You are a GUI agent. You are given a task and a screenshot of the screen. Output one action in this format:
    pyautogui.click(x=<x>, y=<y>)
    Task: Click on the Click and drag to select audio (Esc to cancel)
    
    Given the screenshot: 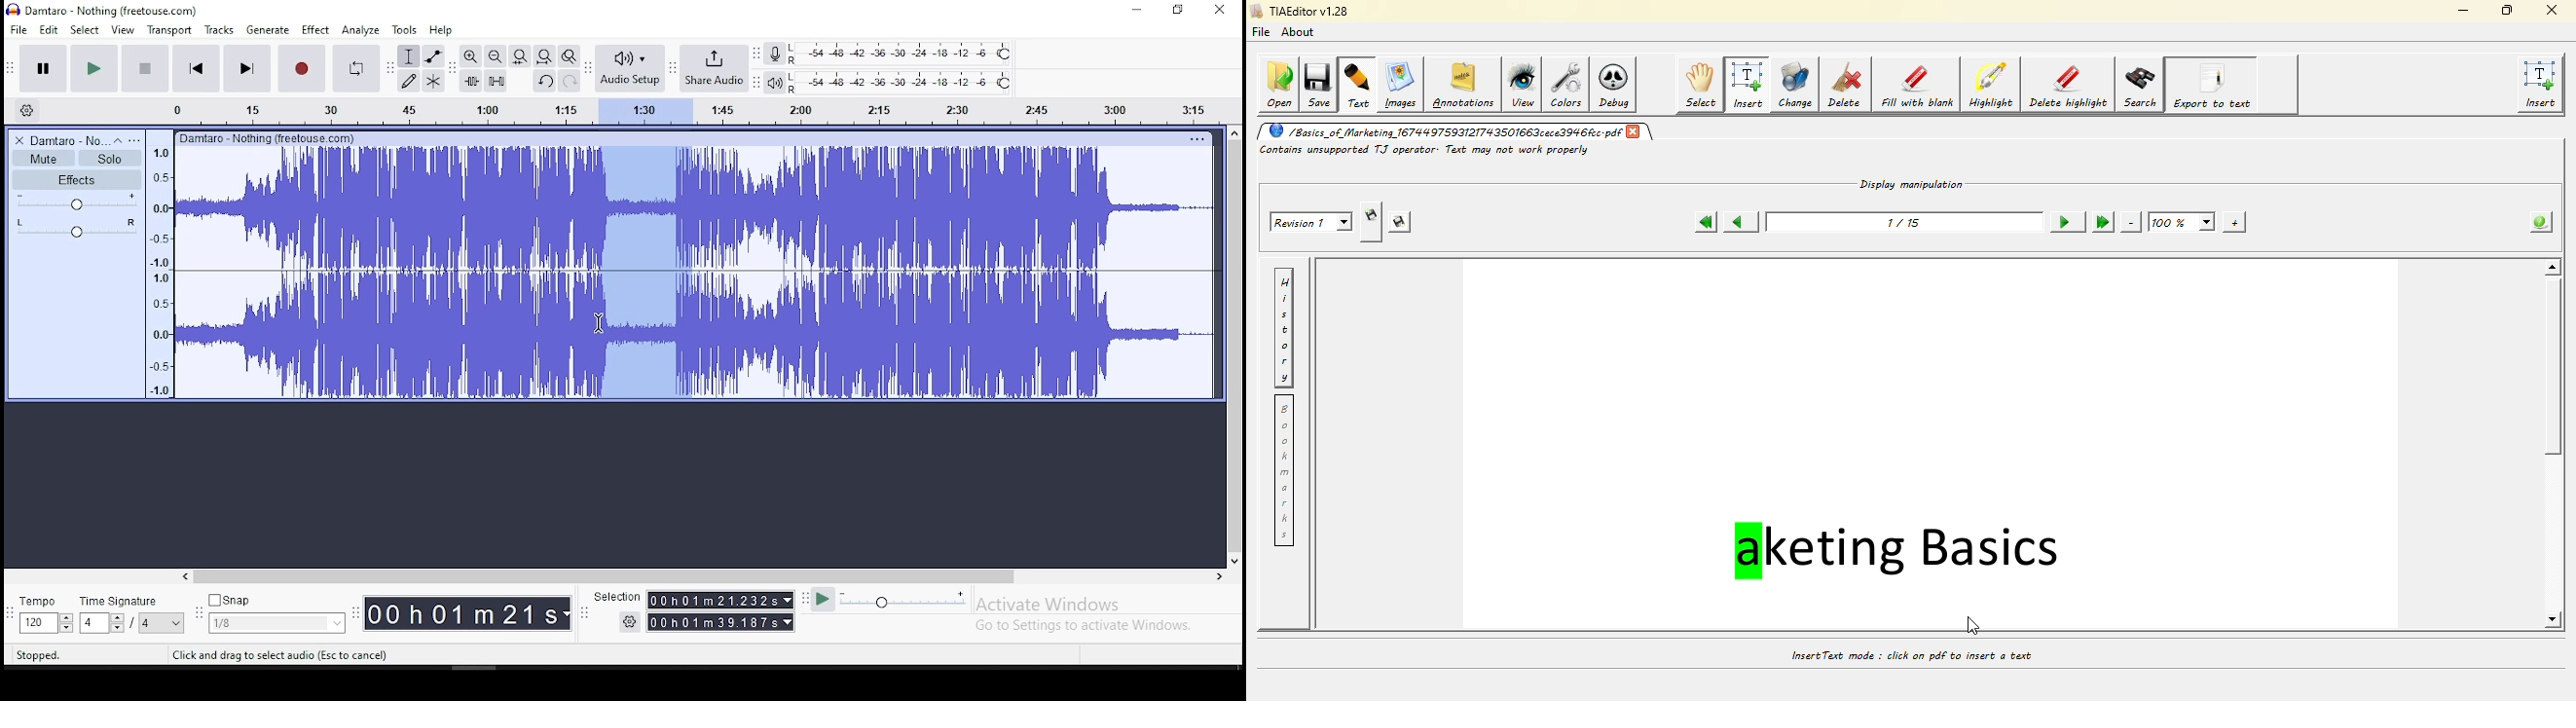 What is the action you would take?
    pyautogui.click(x=283, y=654)
    